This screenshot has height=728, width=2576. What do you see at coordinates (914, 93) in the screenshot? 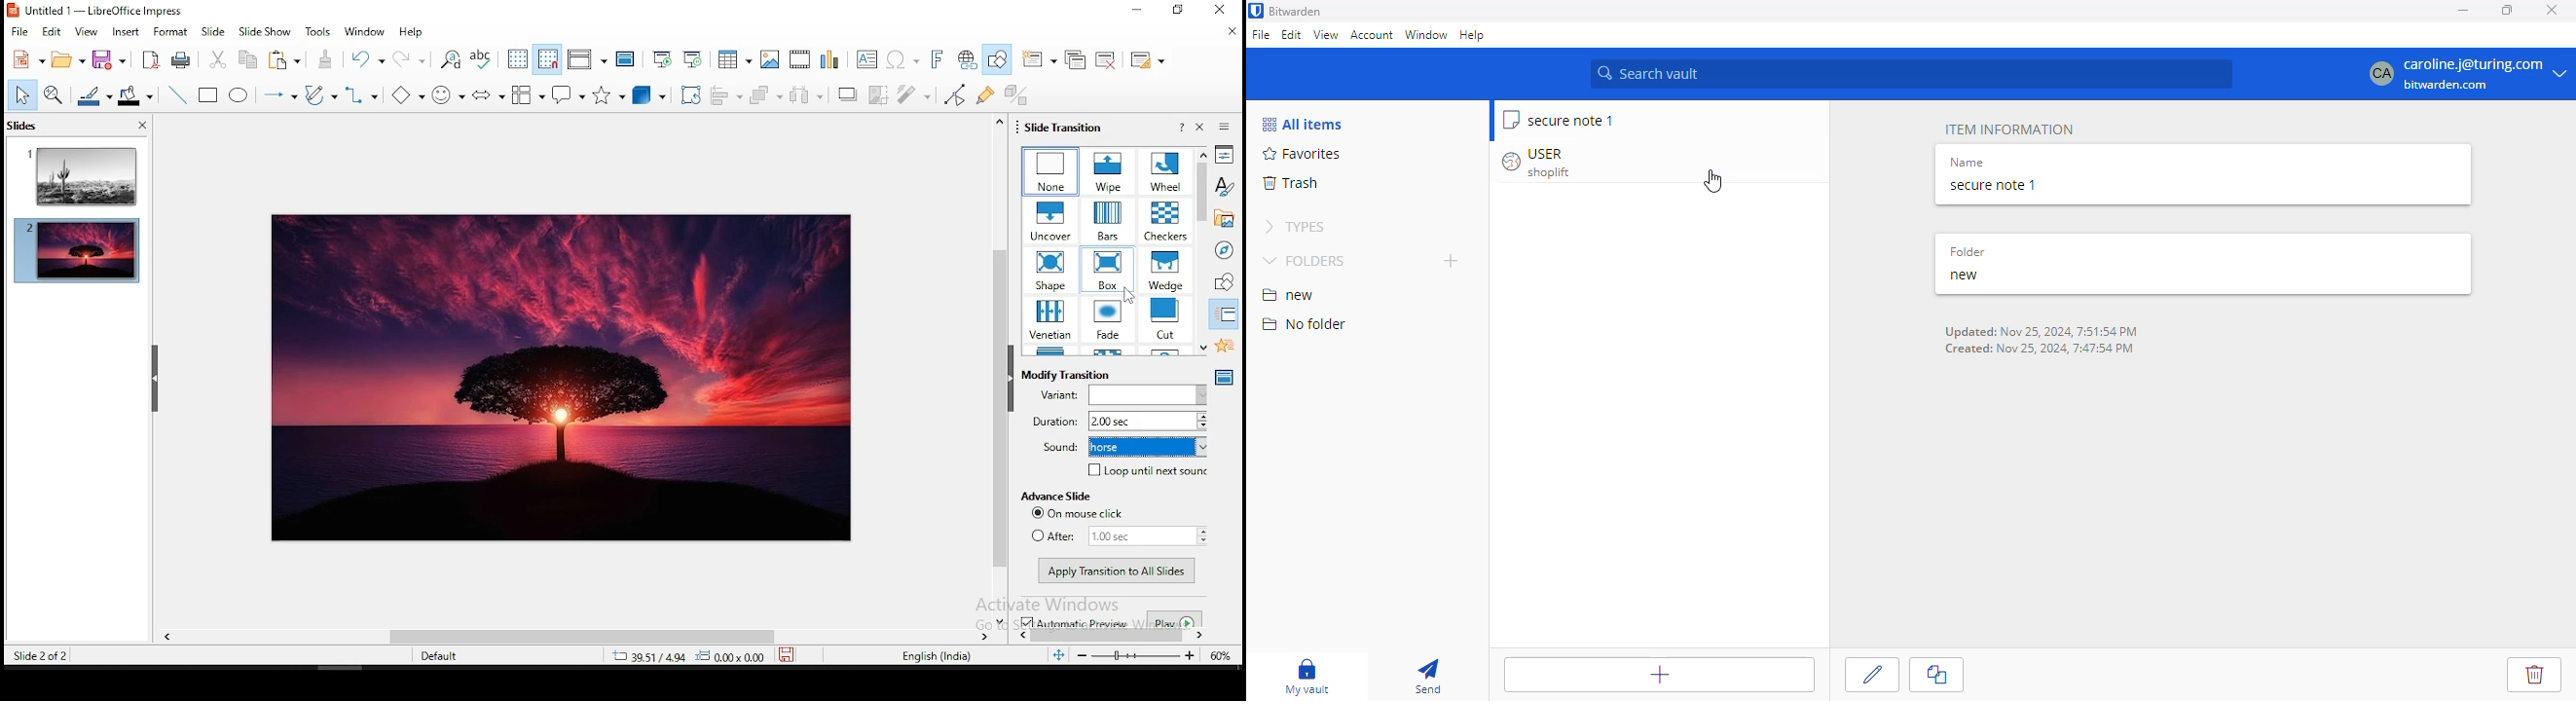
I see `filter` at bounding box center [914, 93].